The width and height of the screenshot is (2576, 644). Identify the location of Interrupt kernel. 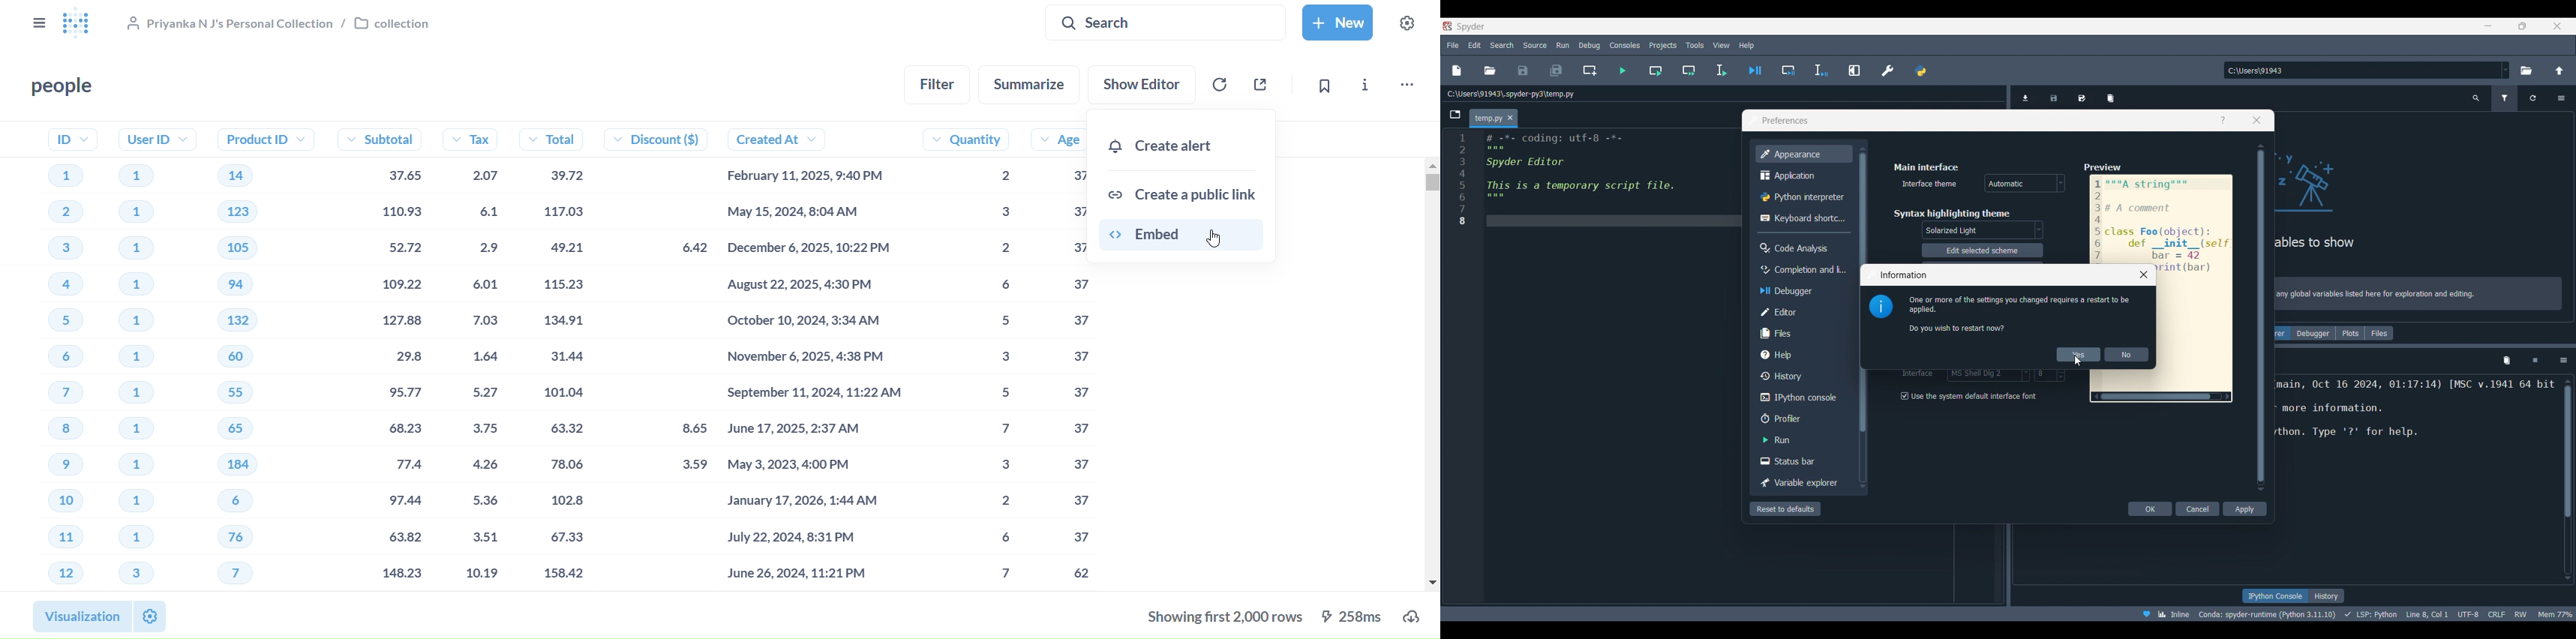
(2536, 361).